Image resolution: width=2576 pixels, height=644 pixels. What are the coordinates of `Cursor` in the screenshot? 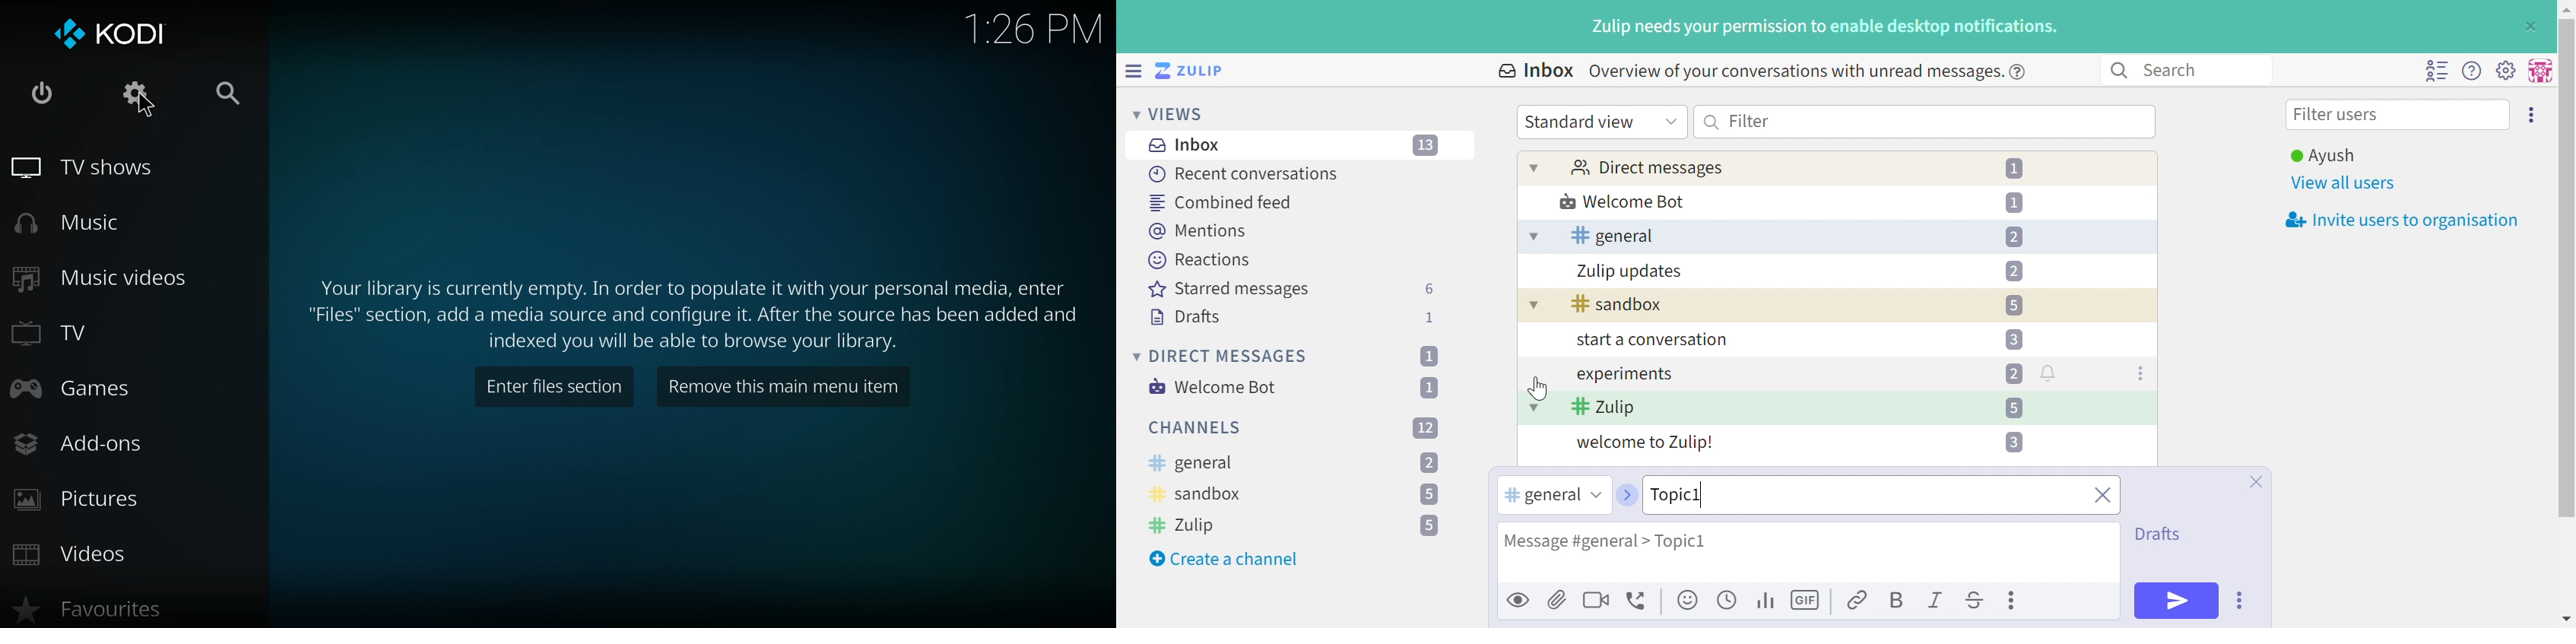 It's located at (1540, 387).